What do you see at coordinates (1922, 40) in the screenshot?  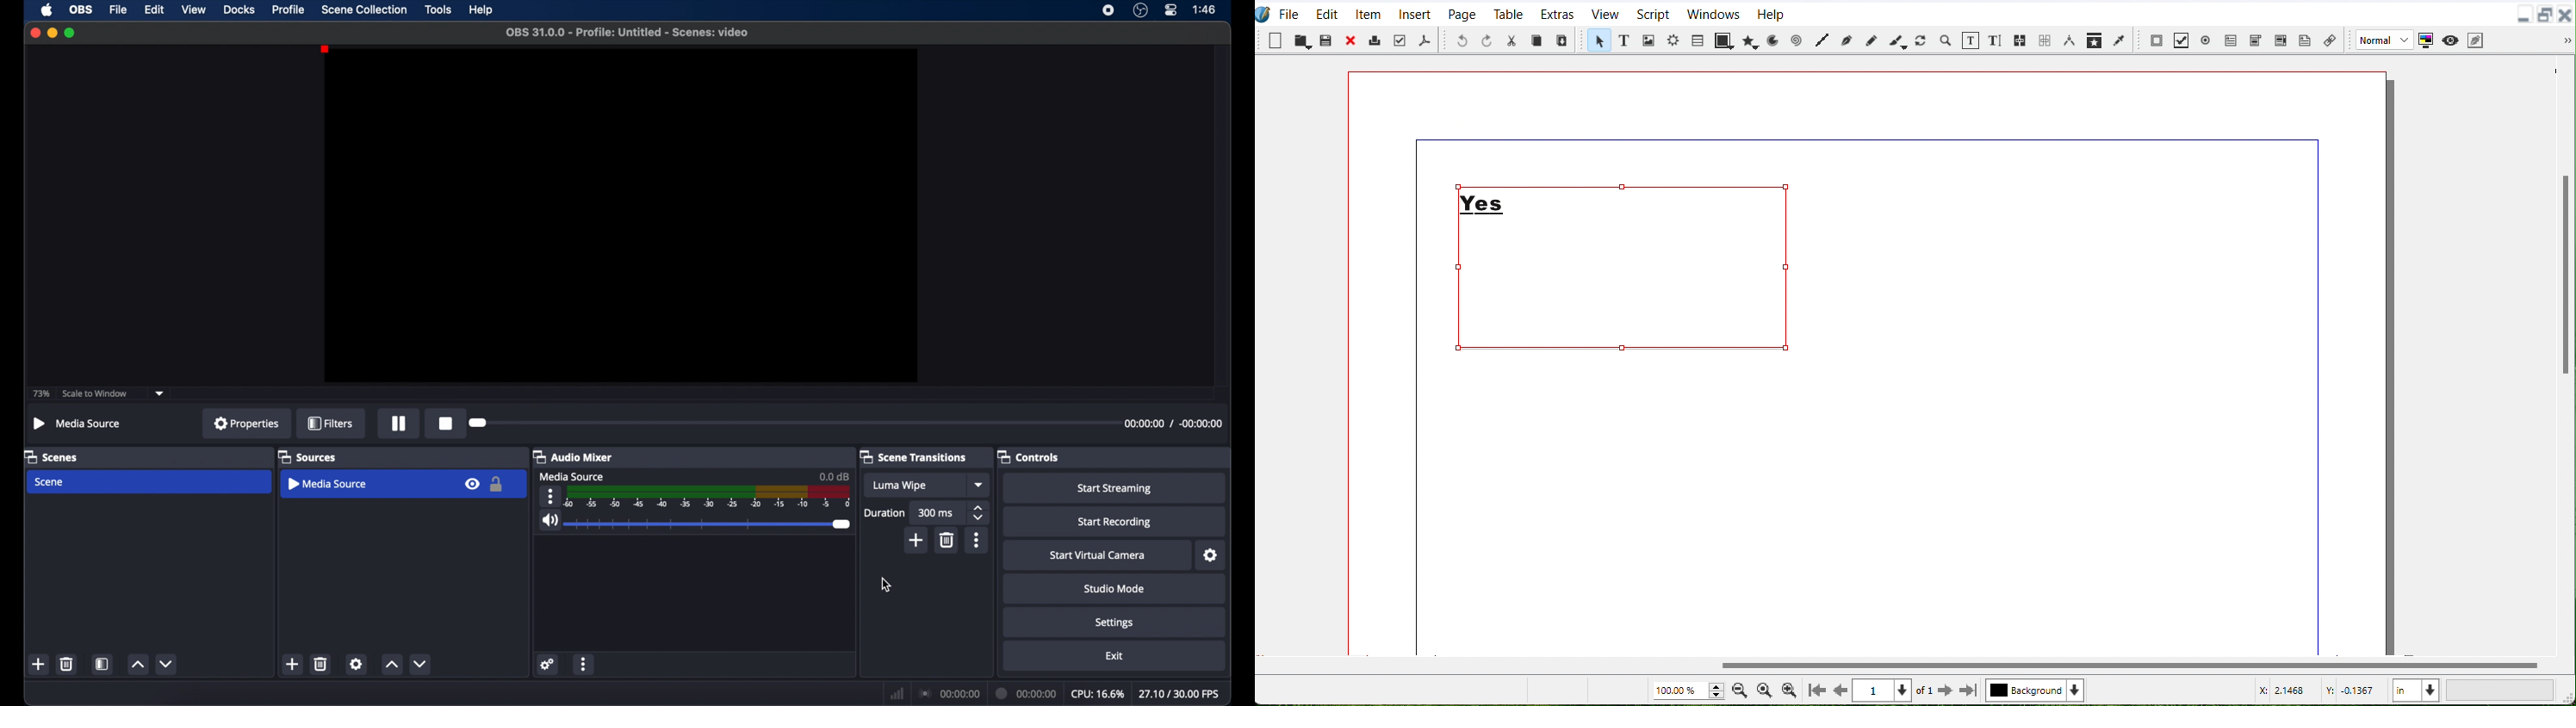 I see `Rotate Item` at bounding box center [1922, 40].